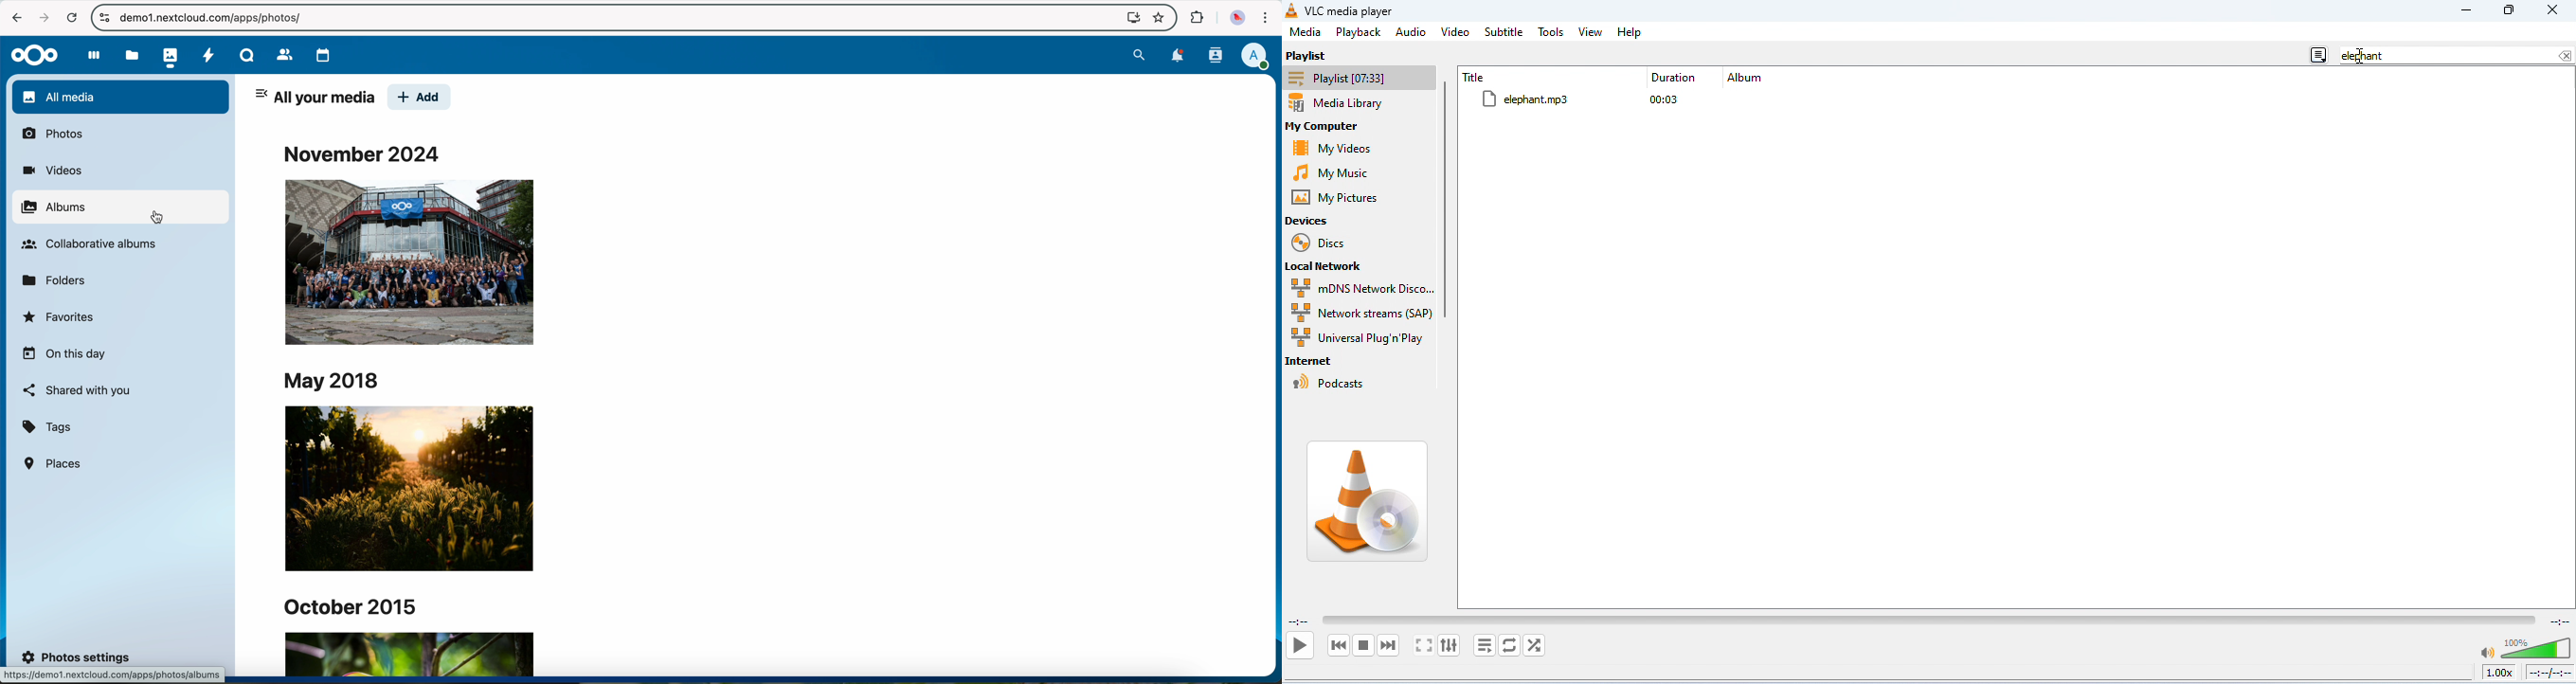 The width and height of the screenshot is (2576, 700). Describe the element at coordinates (95, 244) in the screenshot. I see `collaborative albums` at that location.